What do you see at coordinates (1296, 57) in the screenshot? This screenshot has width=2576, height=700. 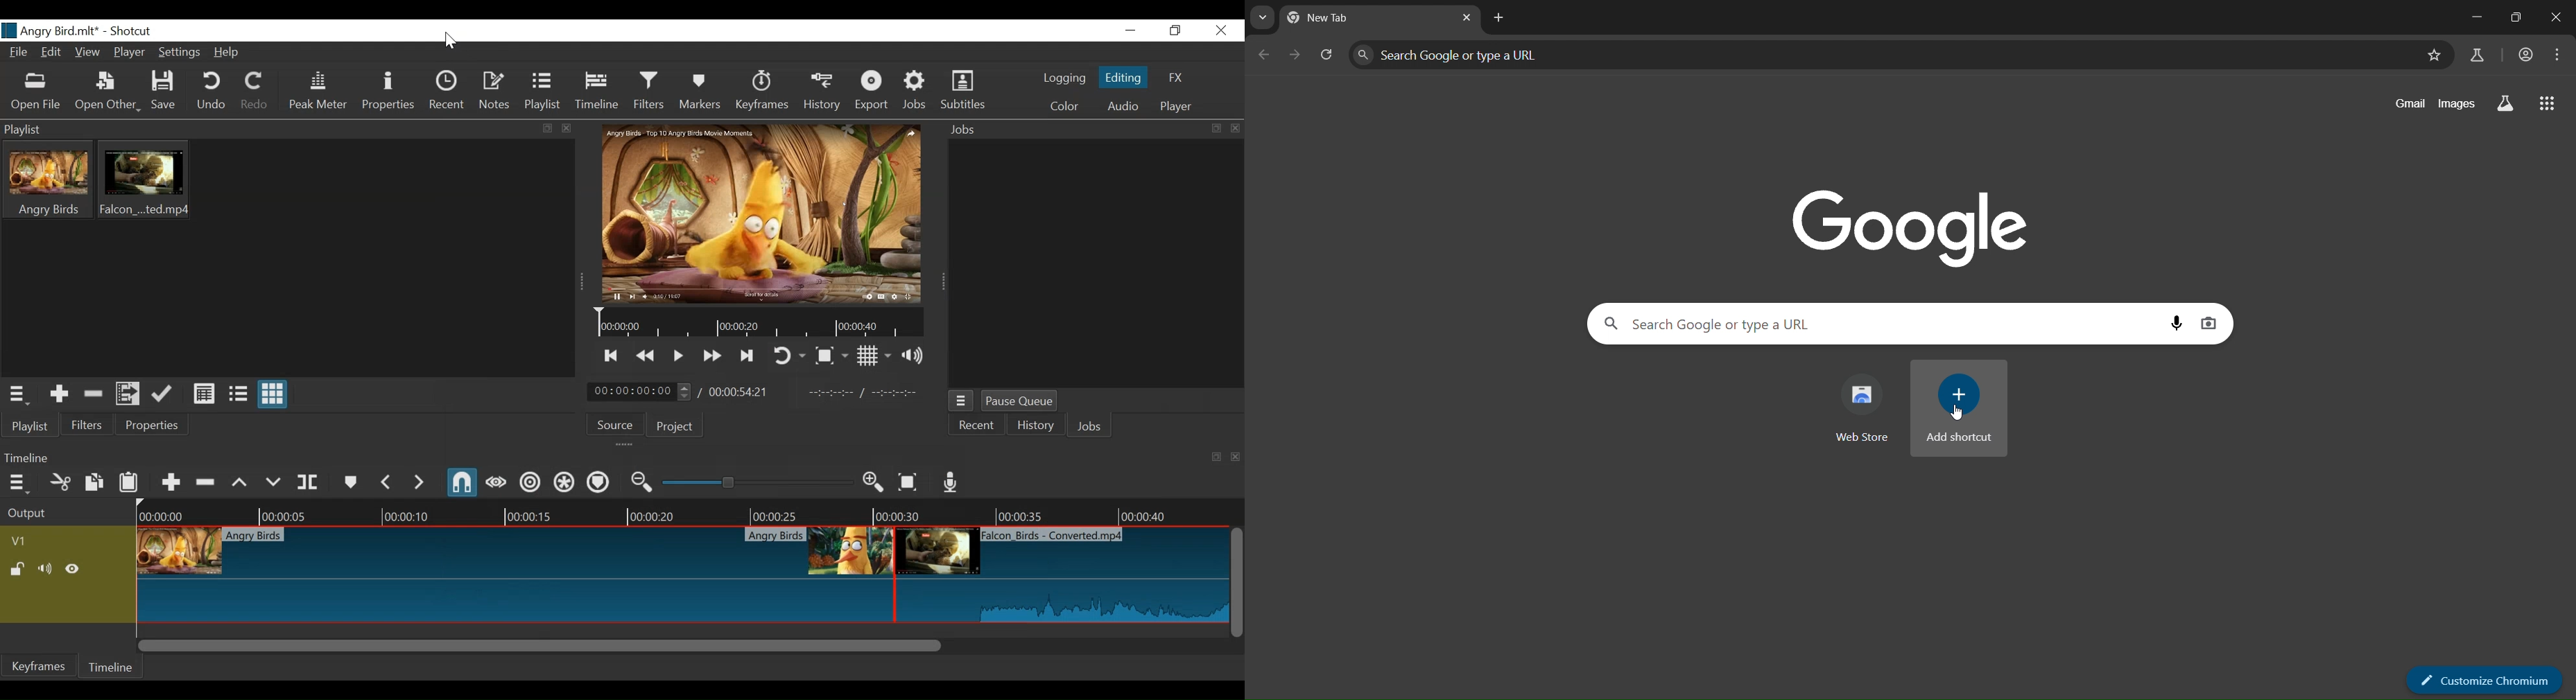 I see `go forward one page` at bounding box center [1296, 57].